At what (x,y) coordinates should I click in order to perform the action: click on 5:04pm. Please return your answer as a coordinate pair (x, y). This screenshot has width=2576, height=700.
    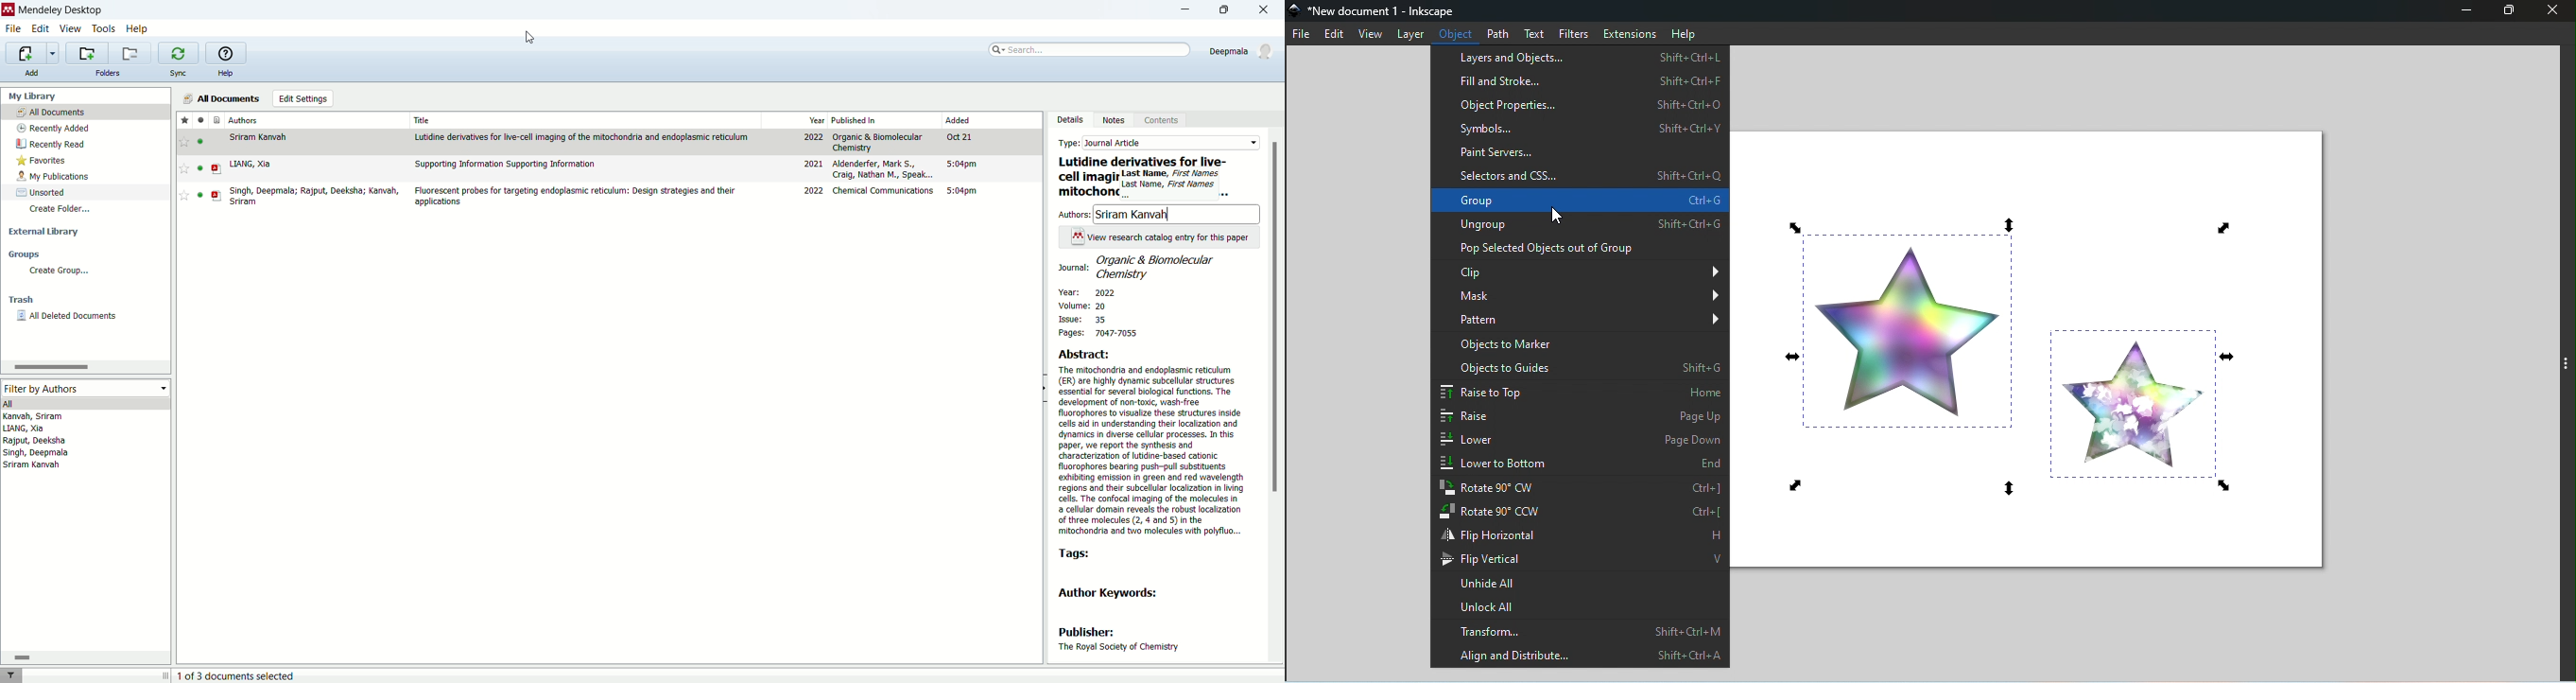
    Looking at the image, I should click on (964, 165).